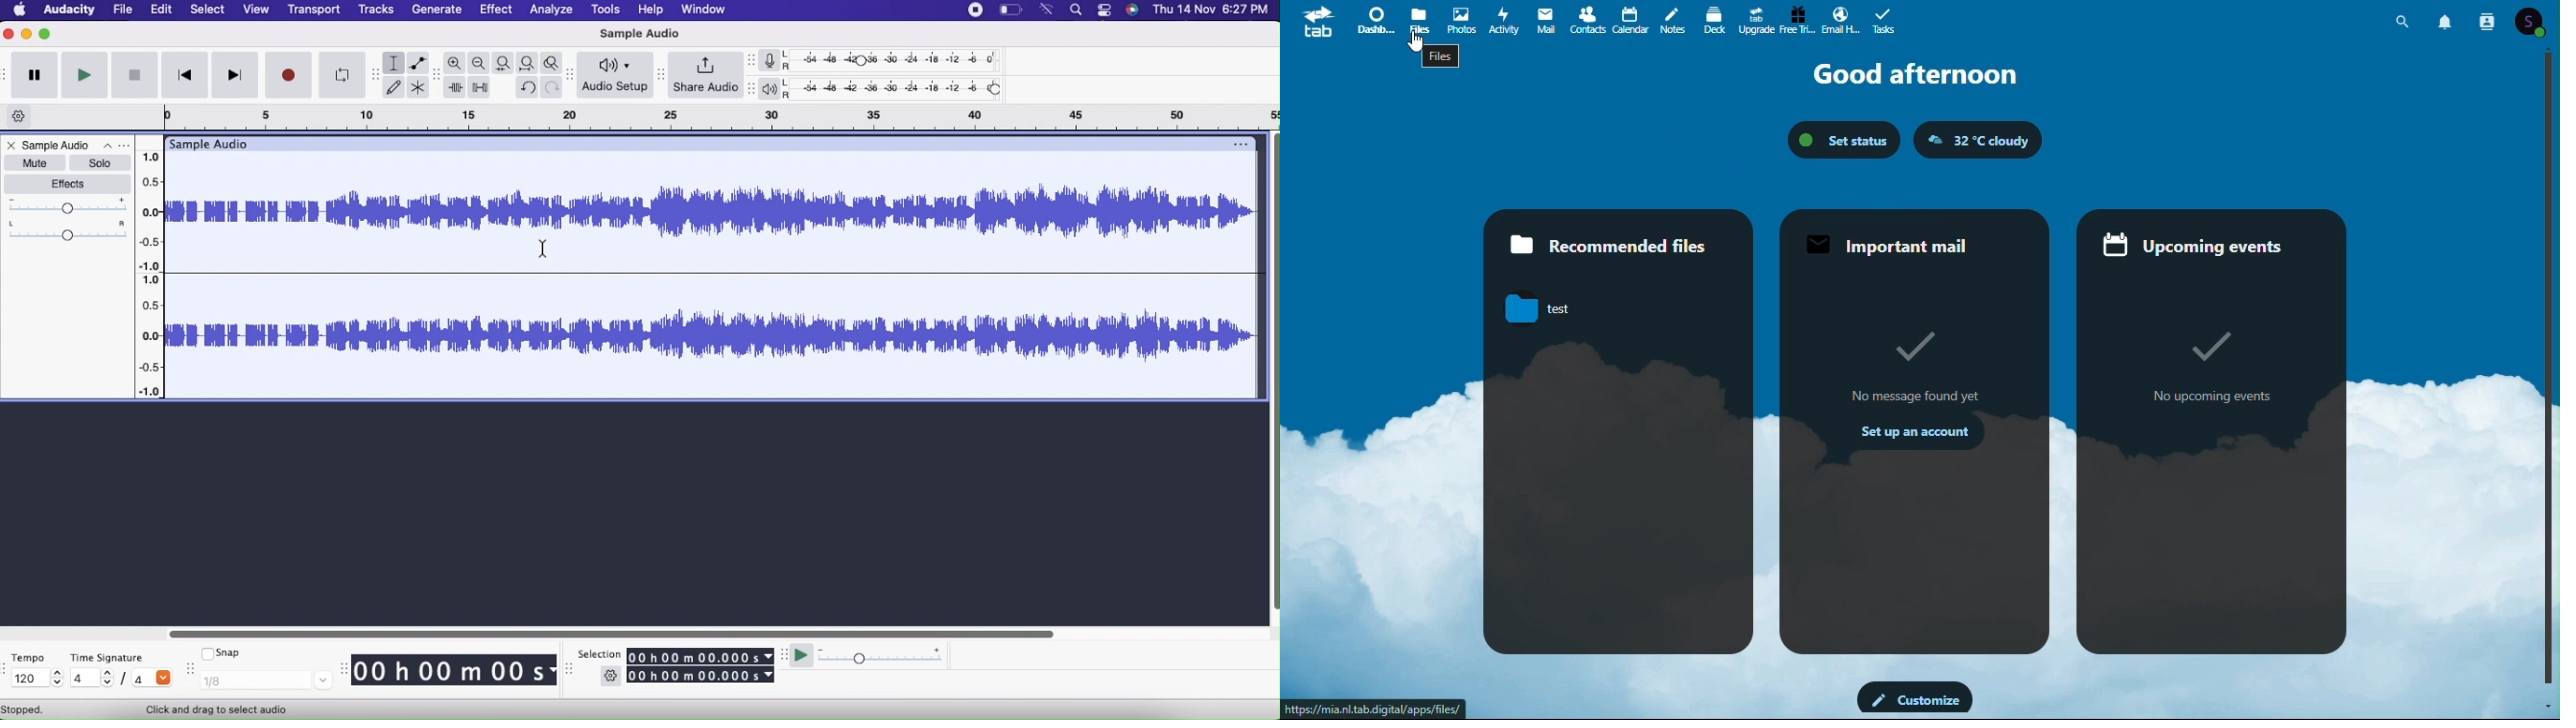  What do you see at coordinates (901, 59) in the screenshot?
I see `Recording level` at bounding box center [901, 59].